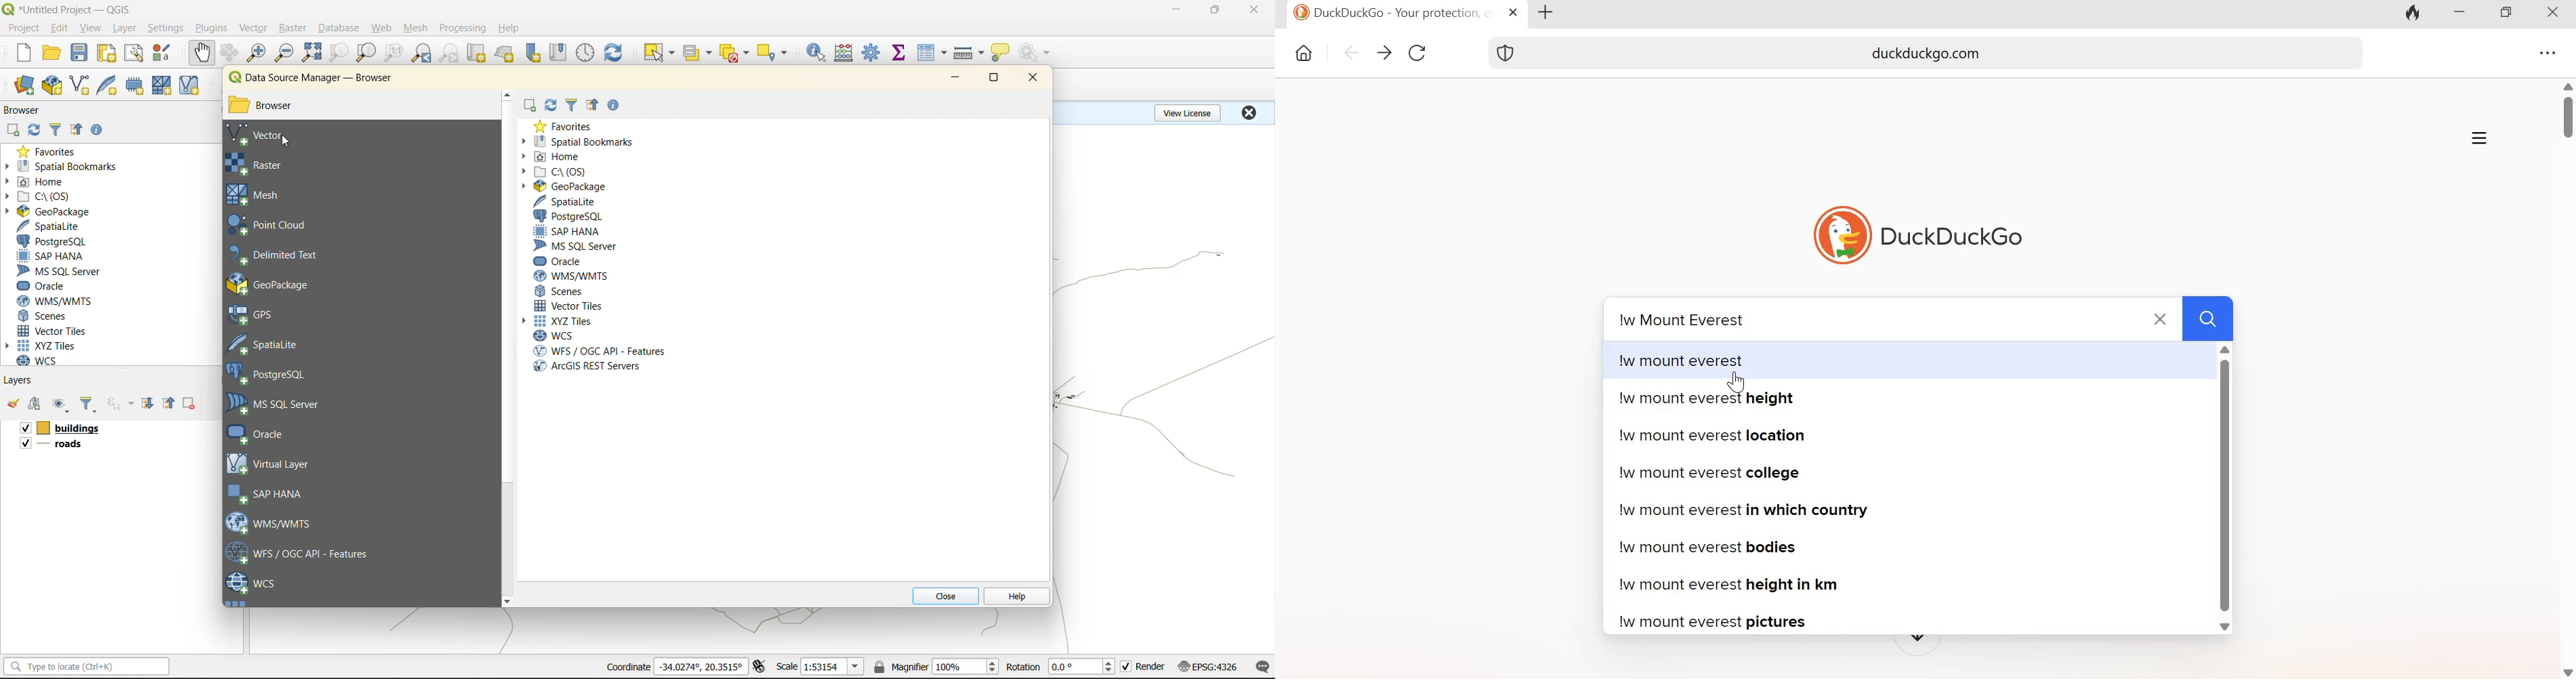  What do you see at coordinates (40, 183) in the screenshot?
I see `home` at bounding box center [40, 183].